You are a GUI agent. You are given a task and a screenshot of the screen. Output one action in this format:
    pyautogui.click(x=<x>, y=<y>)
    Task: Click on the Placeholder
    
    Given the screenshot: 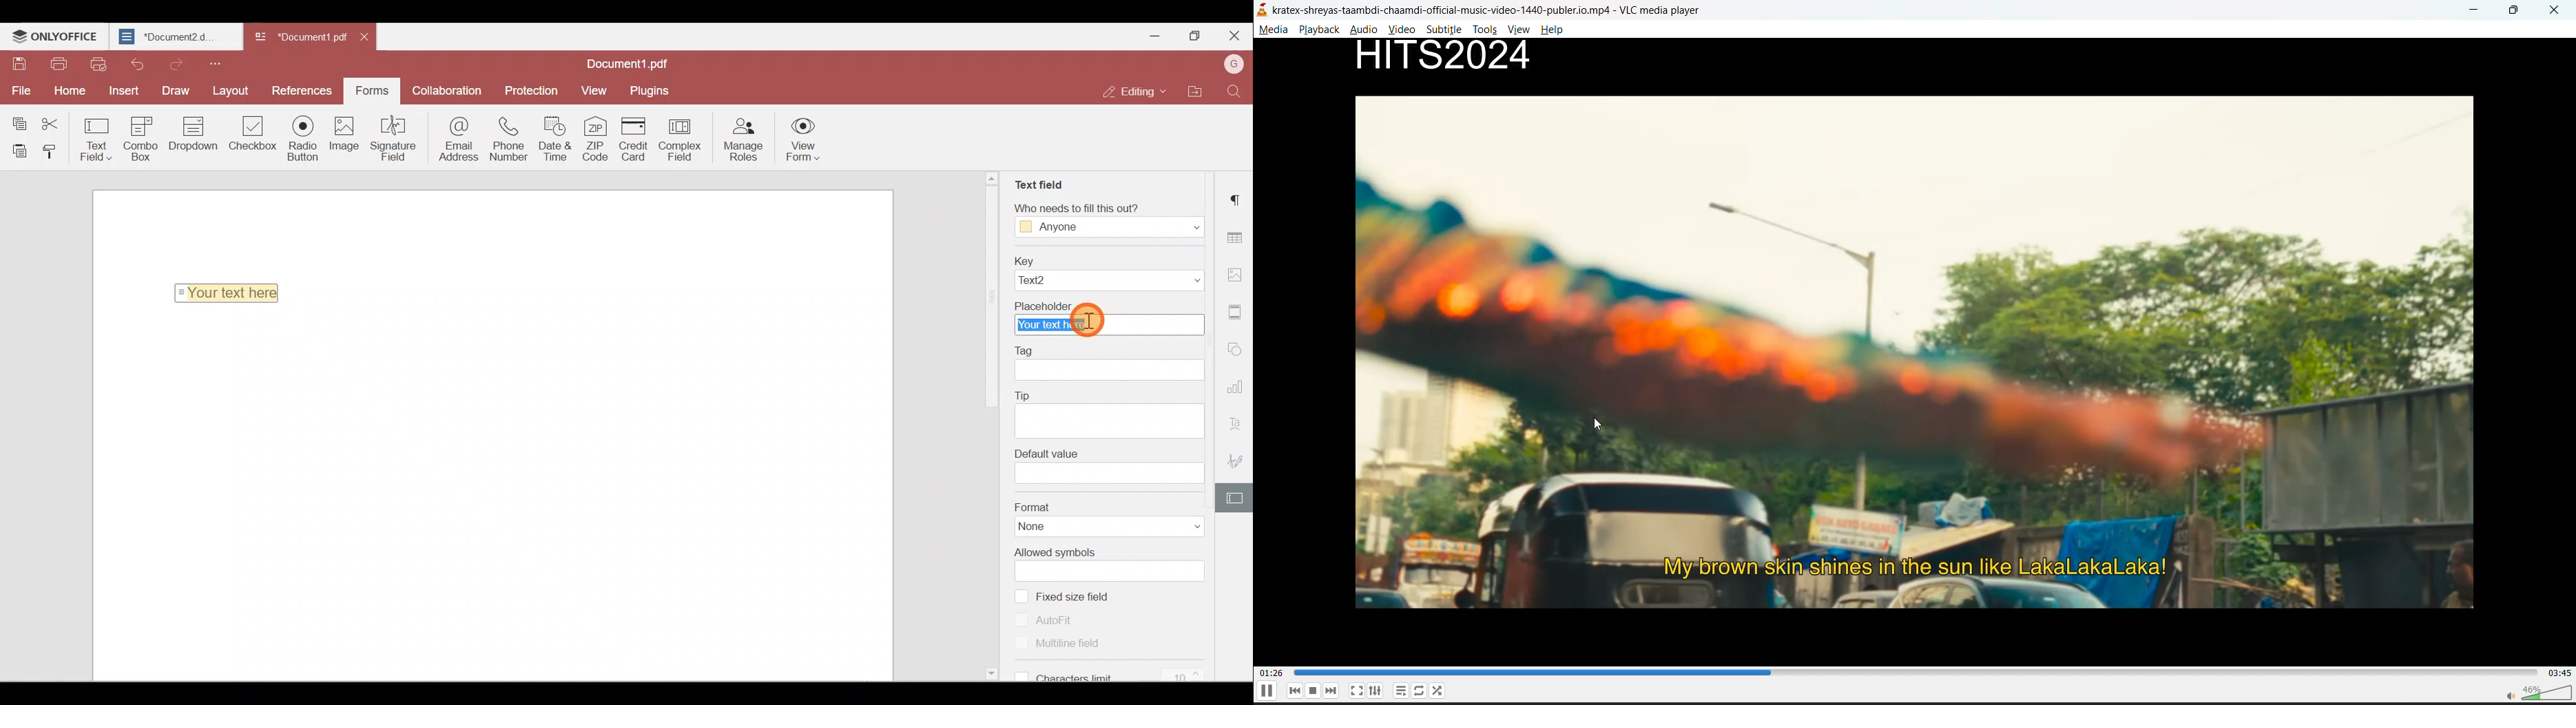 What is the action you would take?
    pyautogui.click(x=1108, y=304)
    